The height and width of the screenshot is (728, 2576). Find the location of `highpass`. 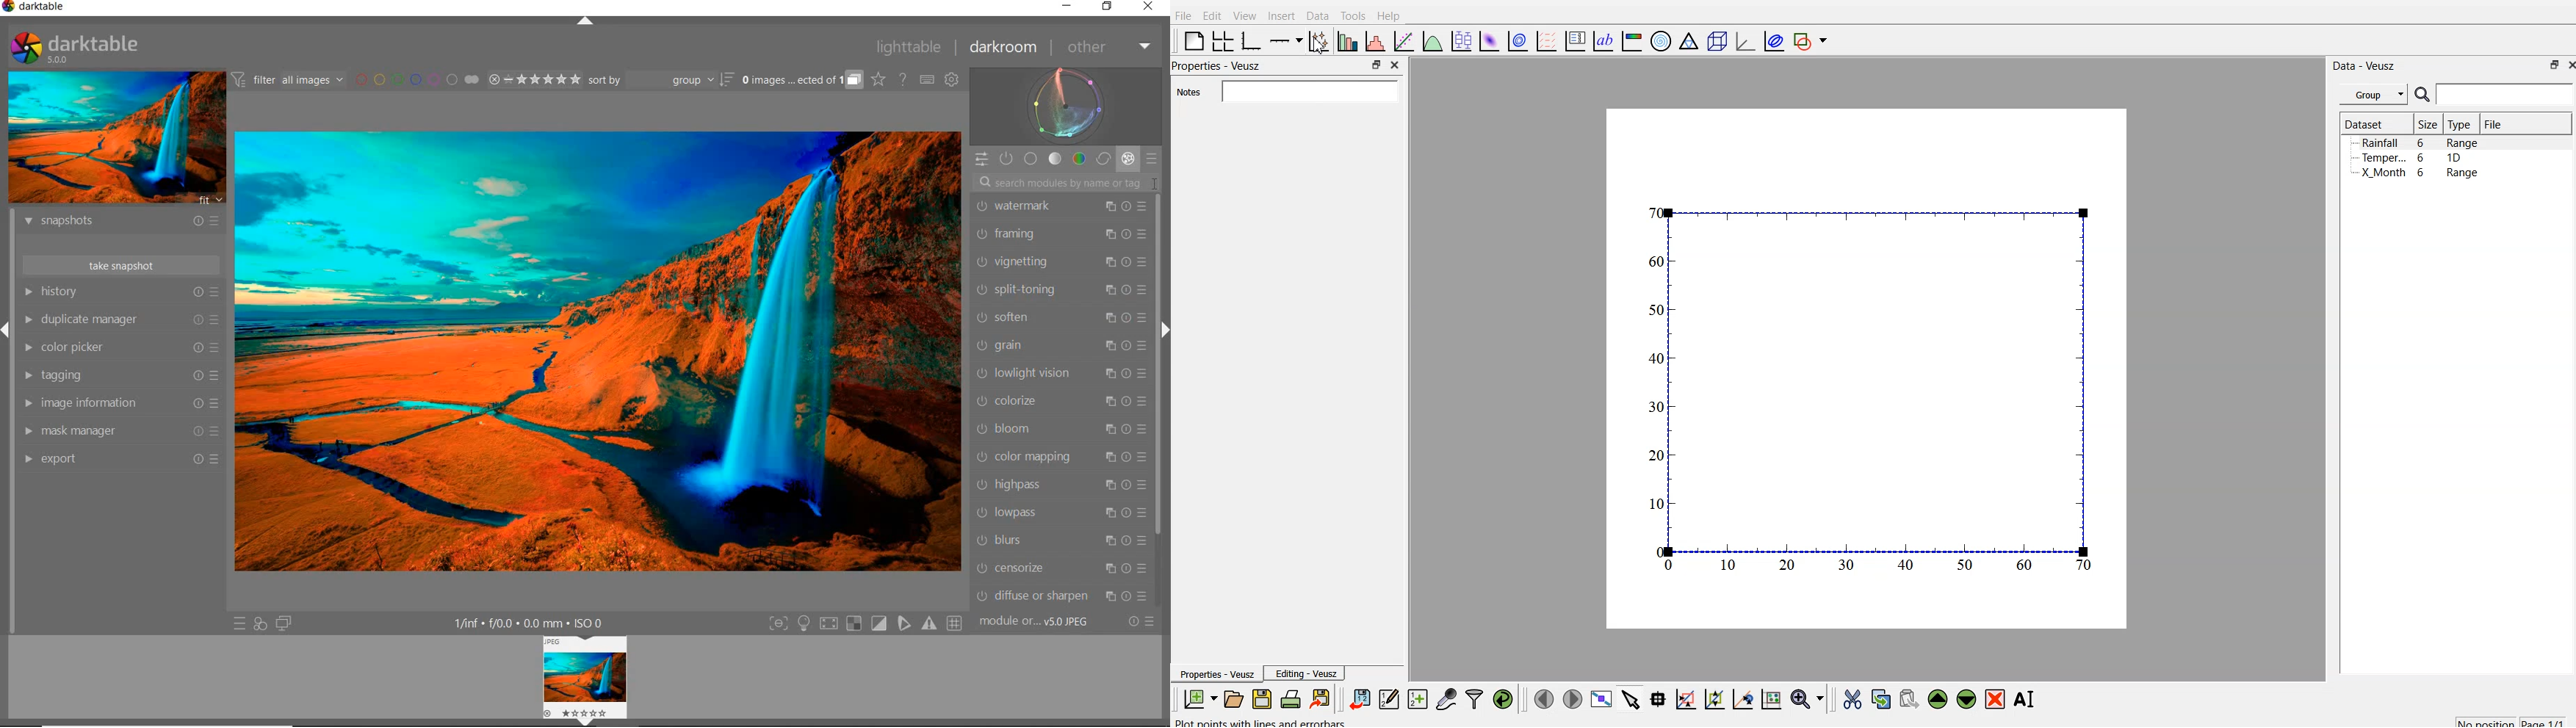

highpass is located at coordinates (1061, 487).